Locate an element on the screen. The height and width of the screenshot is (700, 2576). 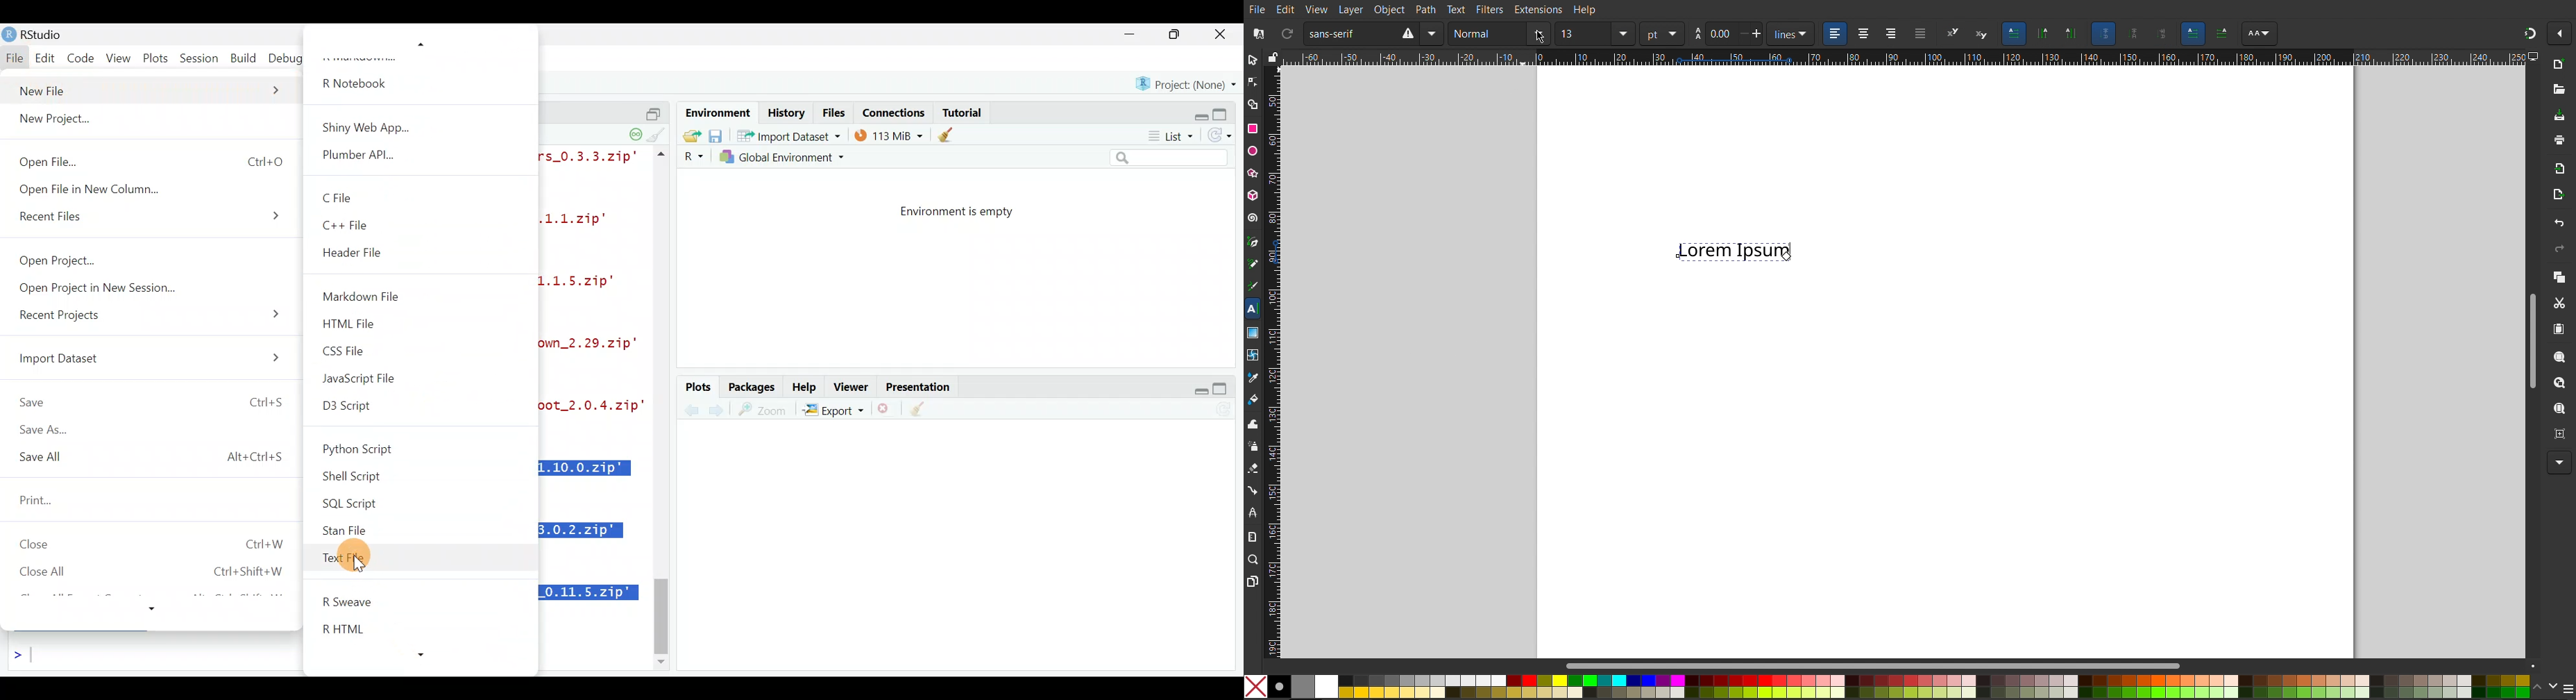
Redo is located at coordinates (2557, 249).